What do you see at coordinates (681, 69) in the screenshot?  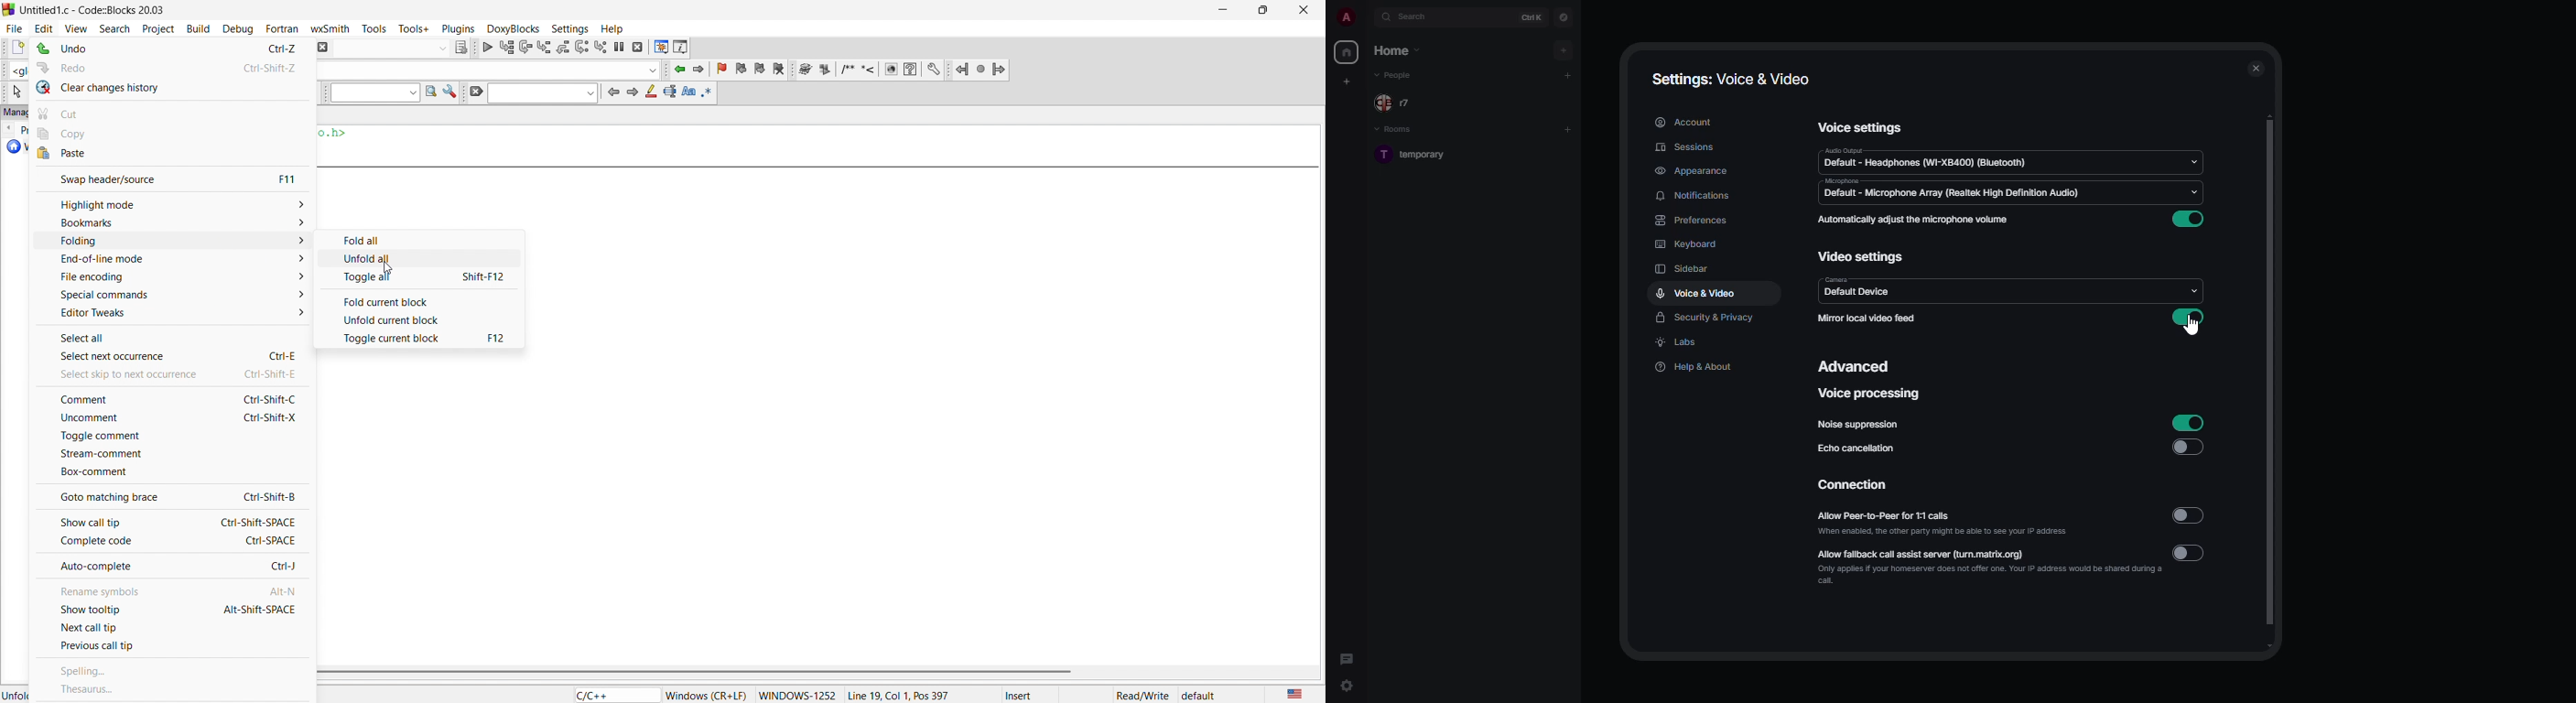 I see `jump backward` at bounding box center [681, 69].